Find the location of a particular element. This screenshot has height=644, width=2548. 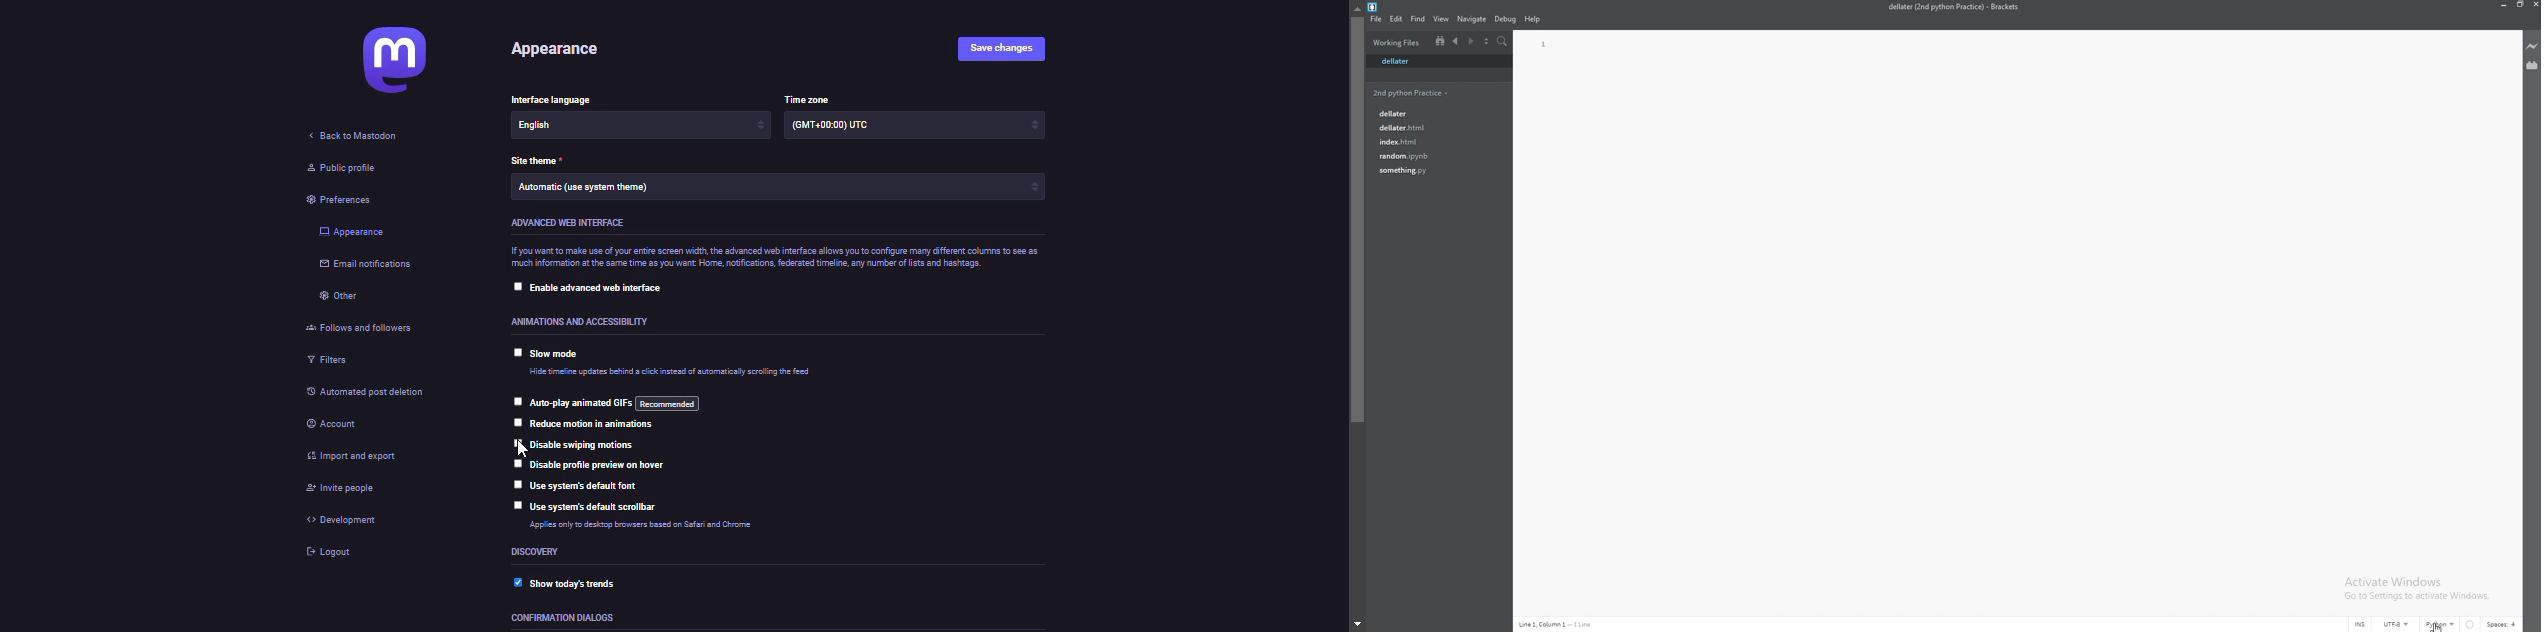

time zone is located at coordinates (810, 97).